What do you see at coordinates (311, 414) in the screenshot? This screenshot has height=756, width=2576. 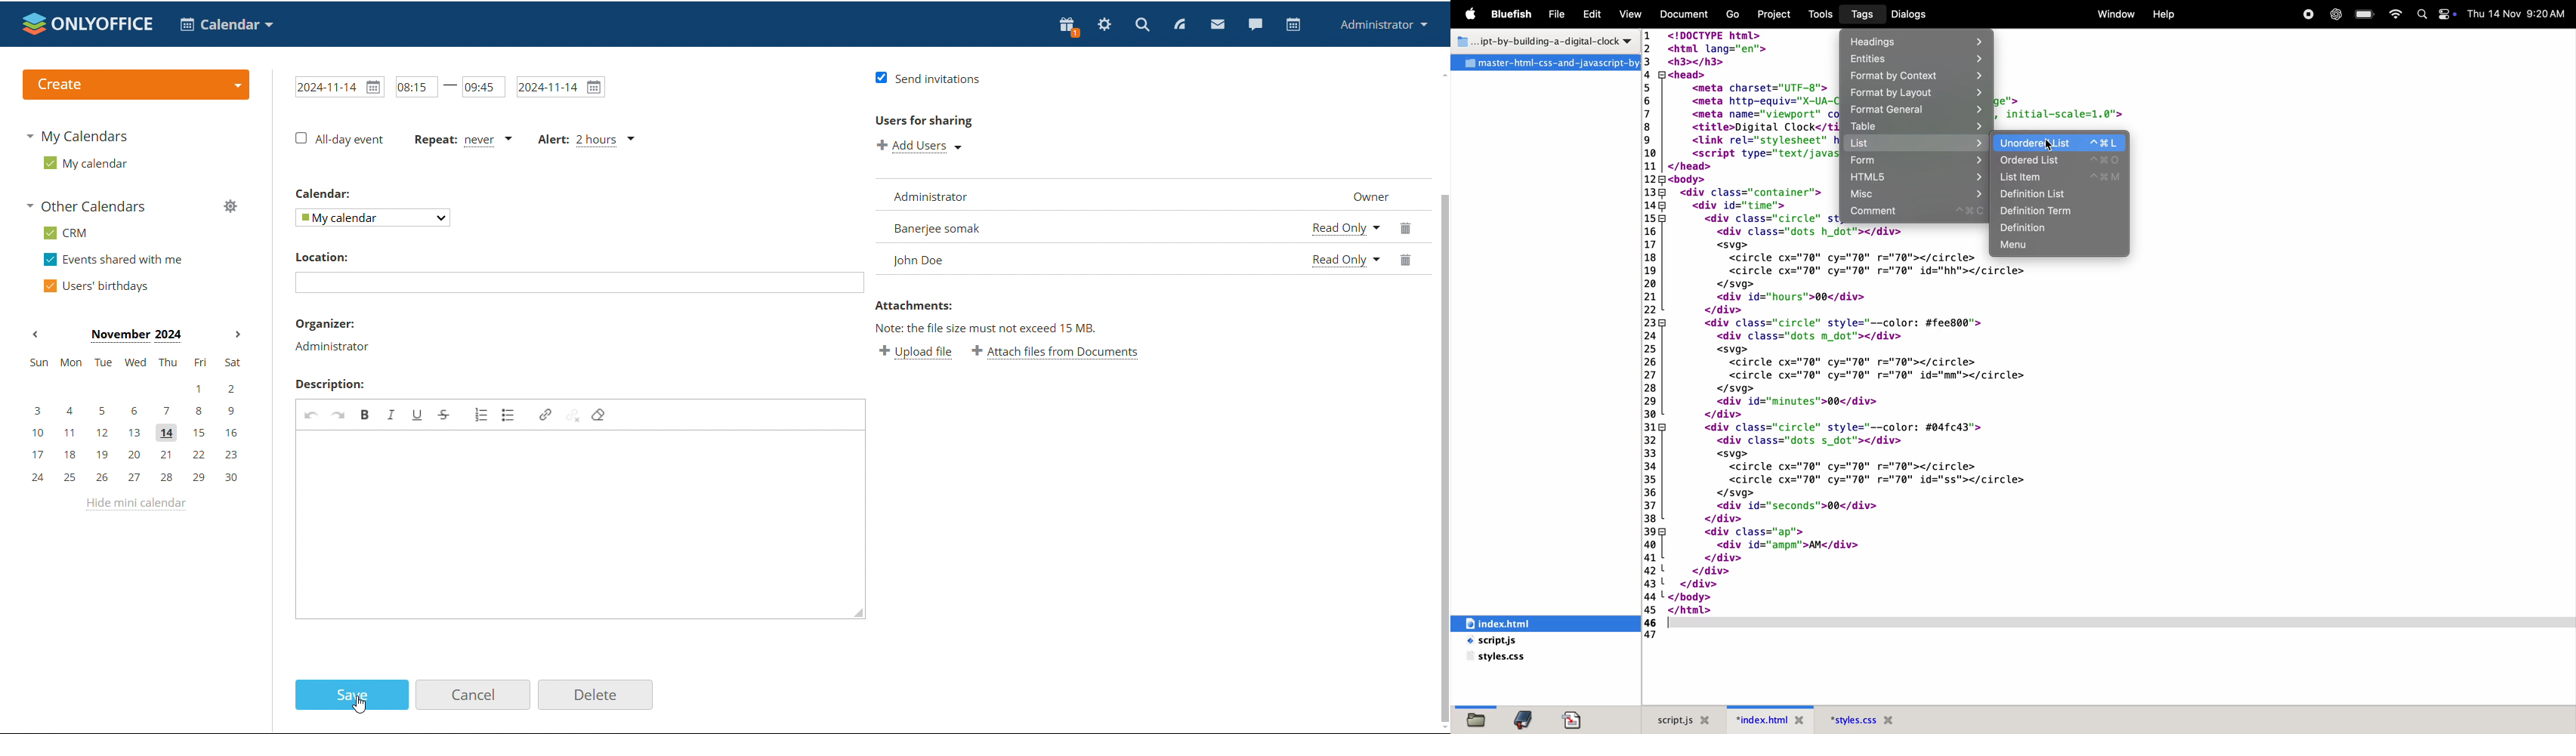 I see `Undo` at bounding box center [311, 414].